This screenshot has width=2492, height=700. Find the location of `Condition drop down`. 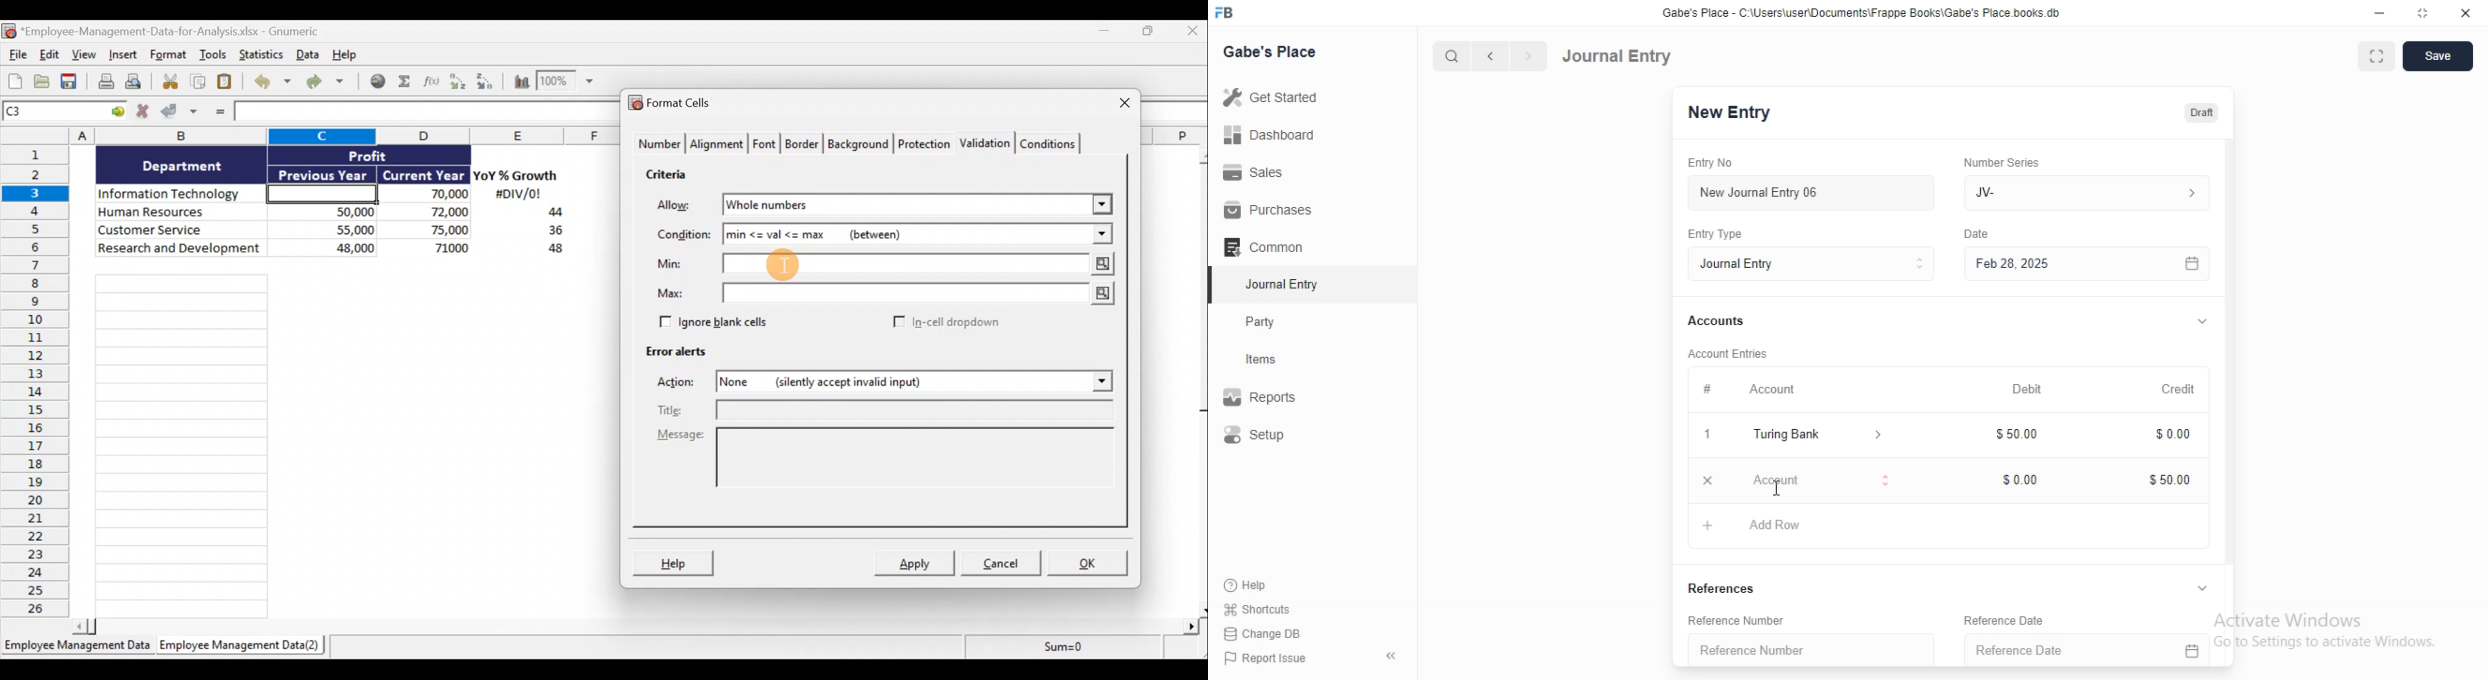

Condition drop down is located at coordinates (1103, 235).